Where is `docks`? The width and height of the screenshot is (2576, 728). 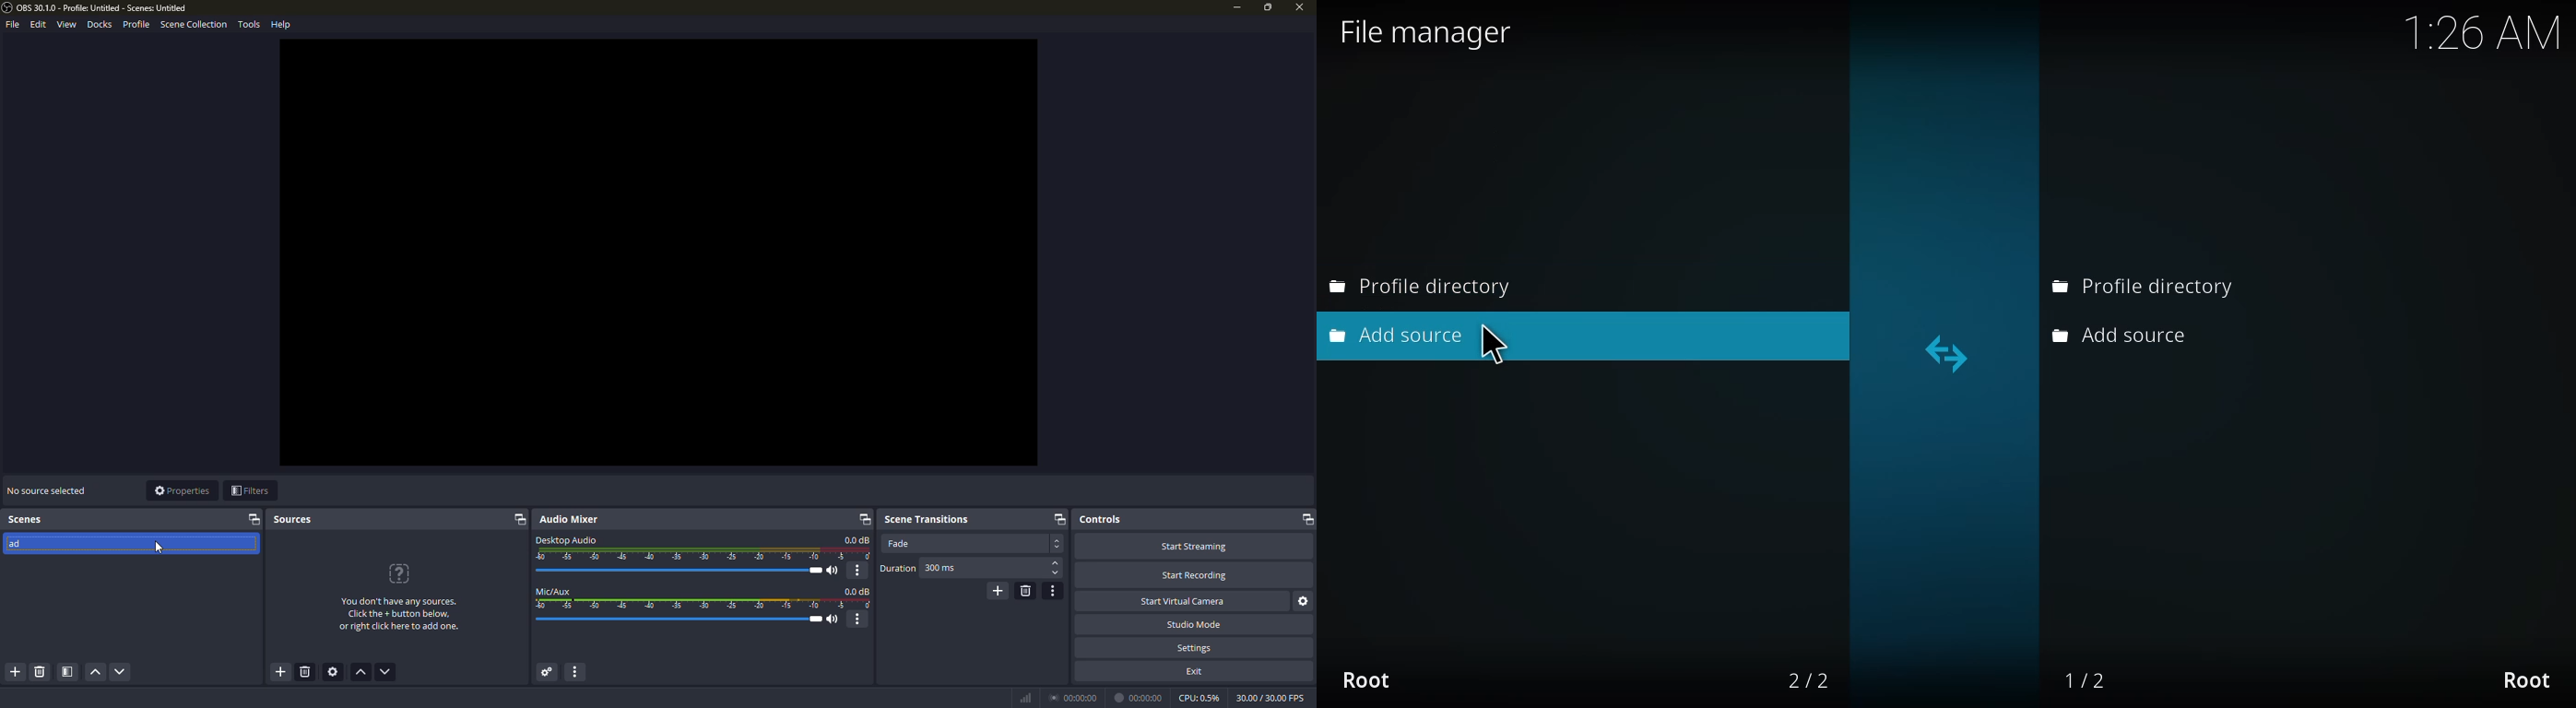 docks is located at coordinates (100, 24).